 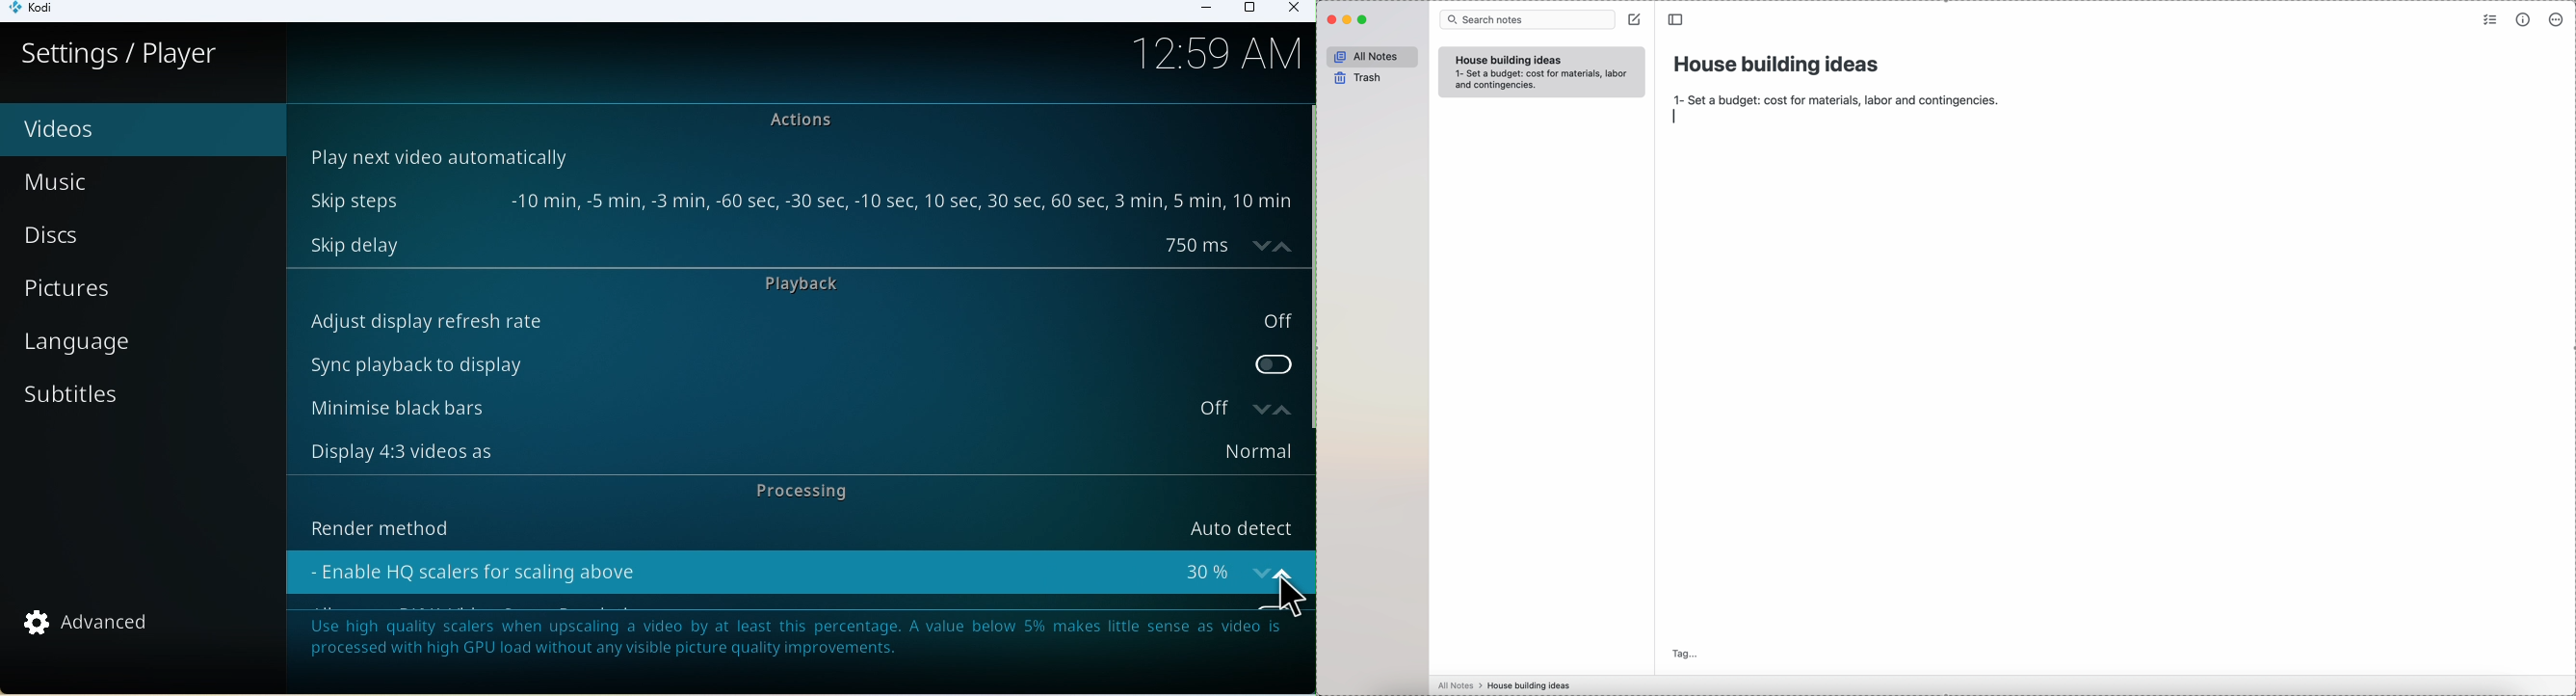 I want to click on Video, so click(x=111, y=130).